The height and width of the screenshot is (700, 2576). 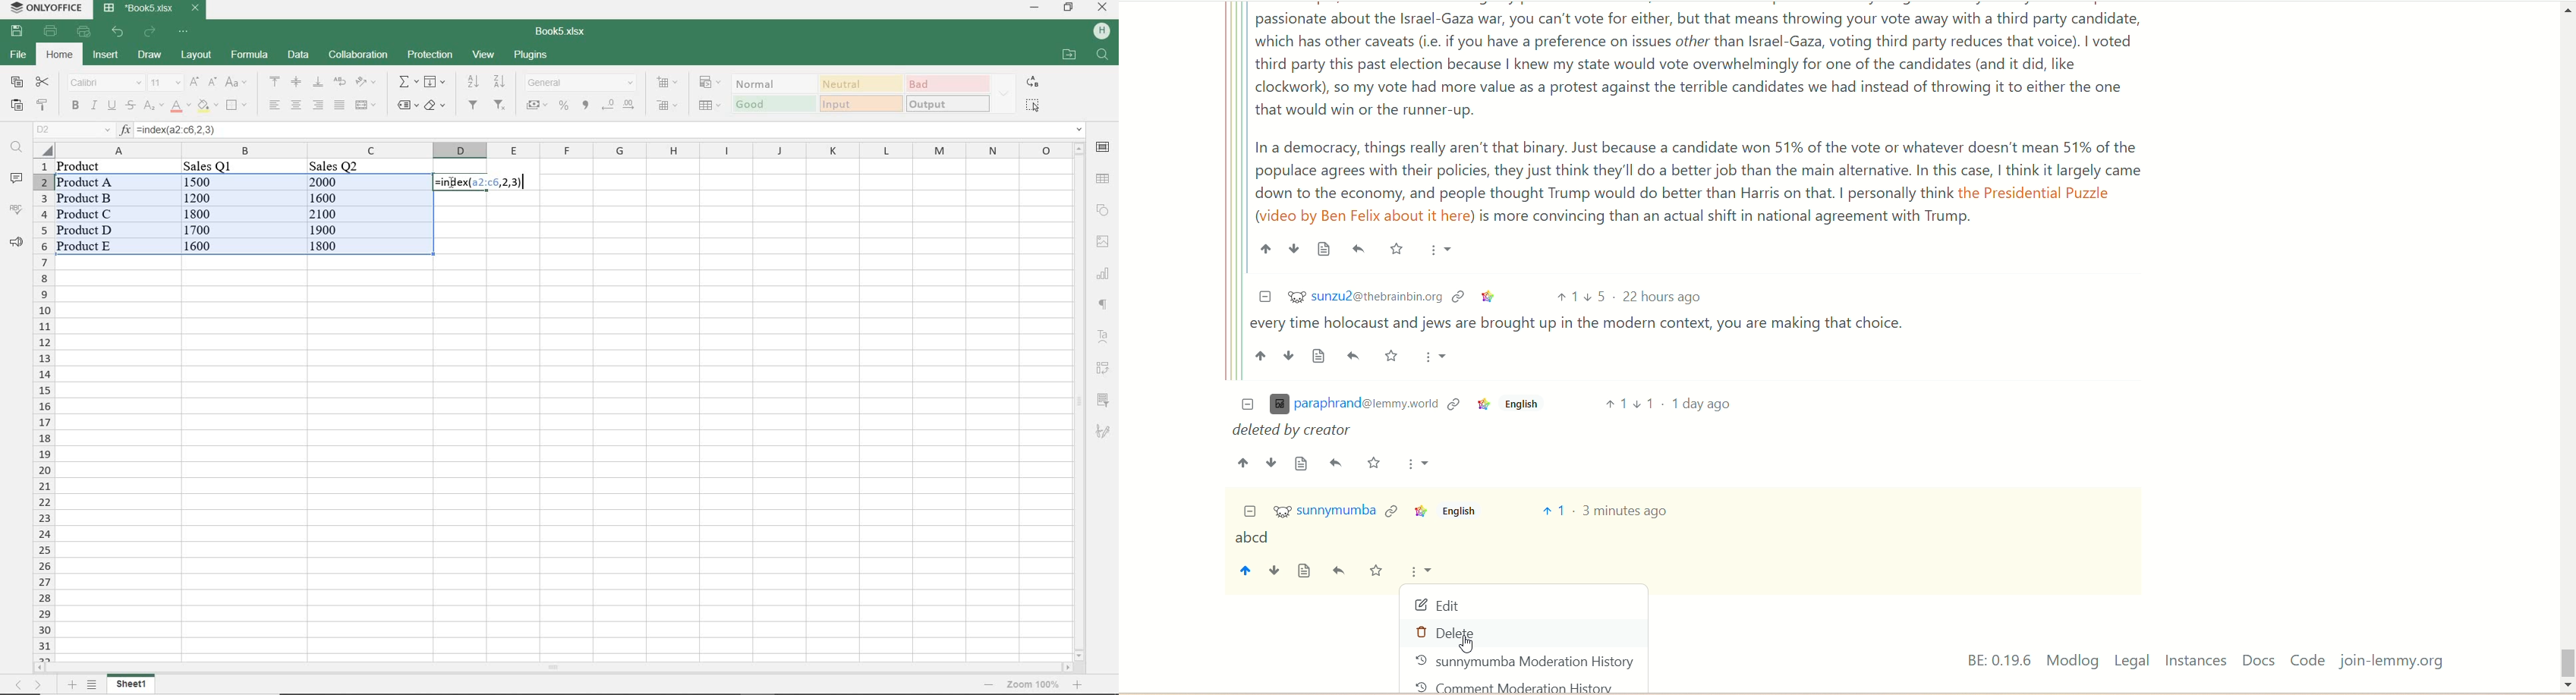 I want to click on file, so click(x=20, y=53).